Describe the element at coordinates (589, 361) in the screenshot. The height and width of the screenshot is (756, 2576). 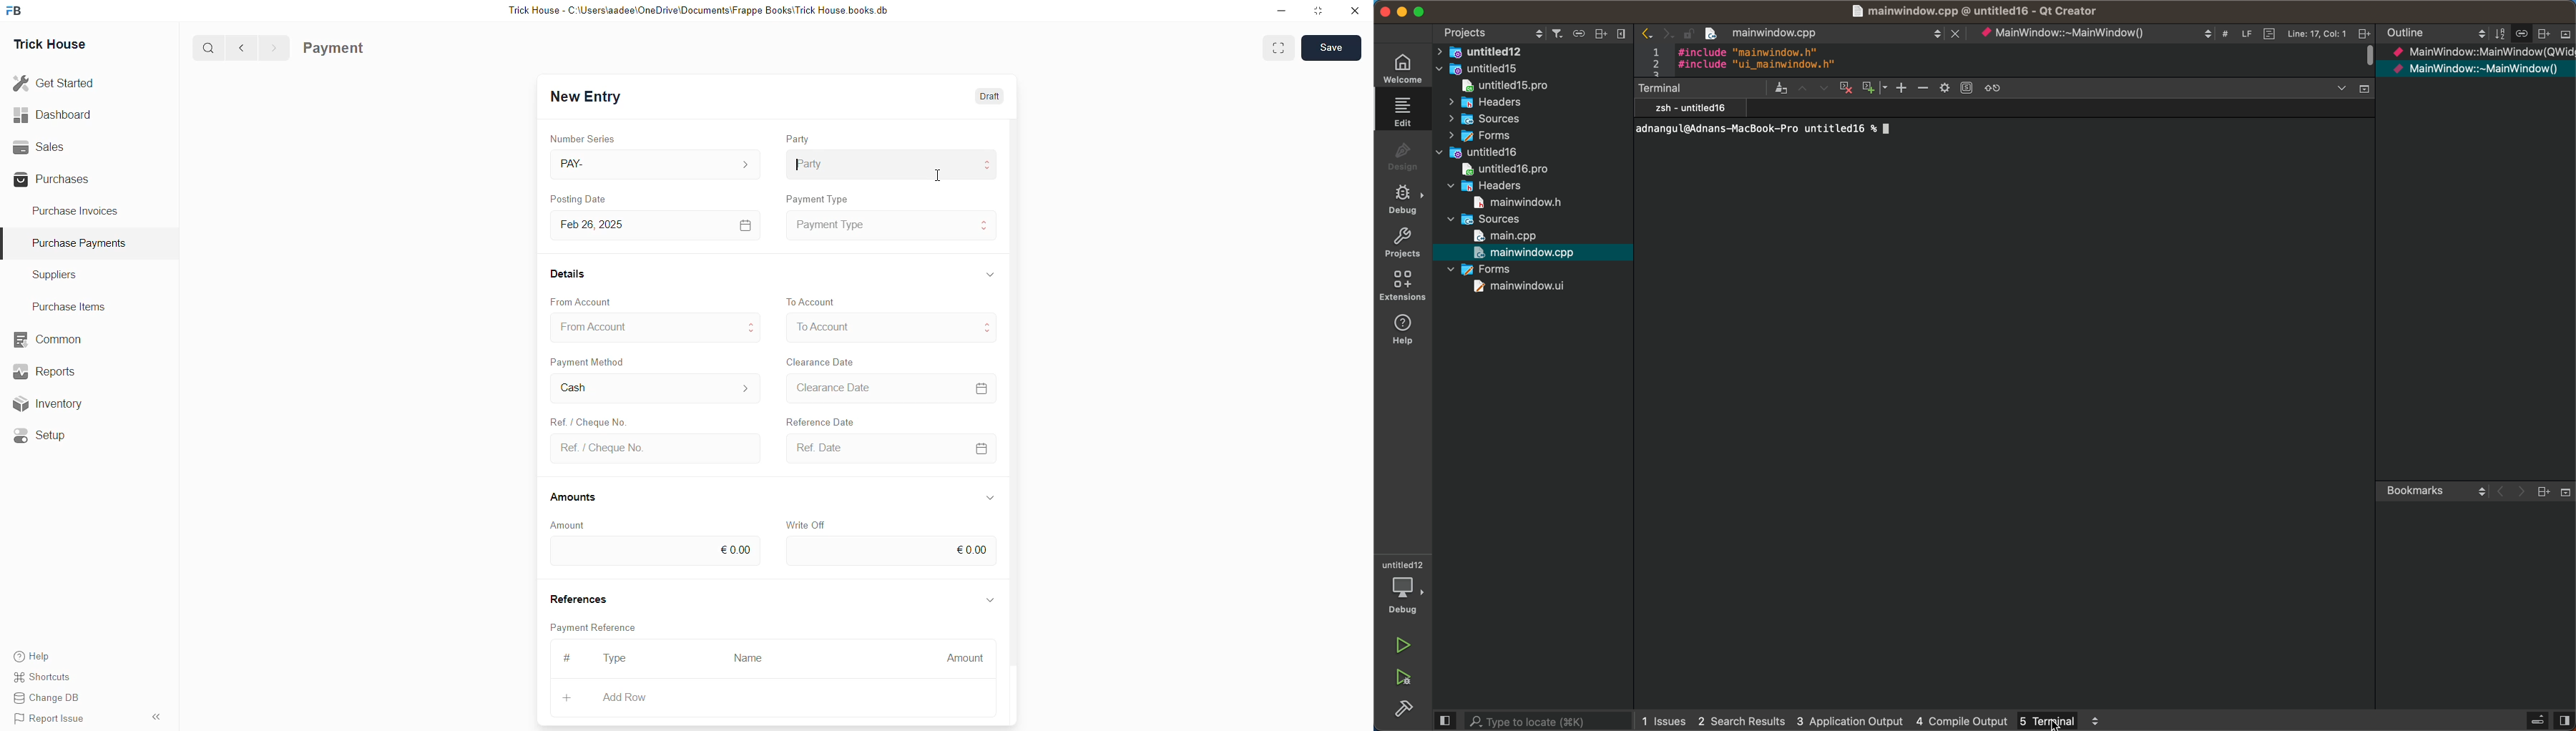
I see `Payment Method` at that location.